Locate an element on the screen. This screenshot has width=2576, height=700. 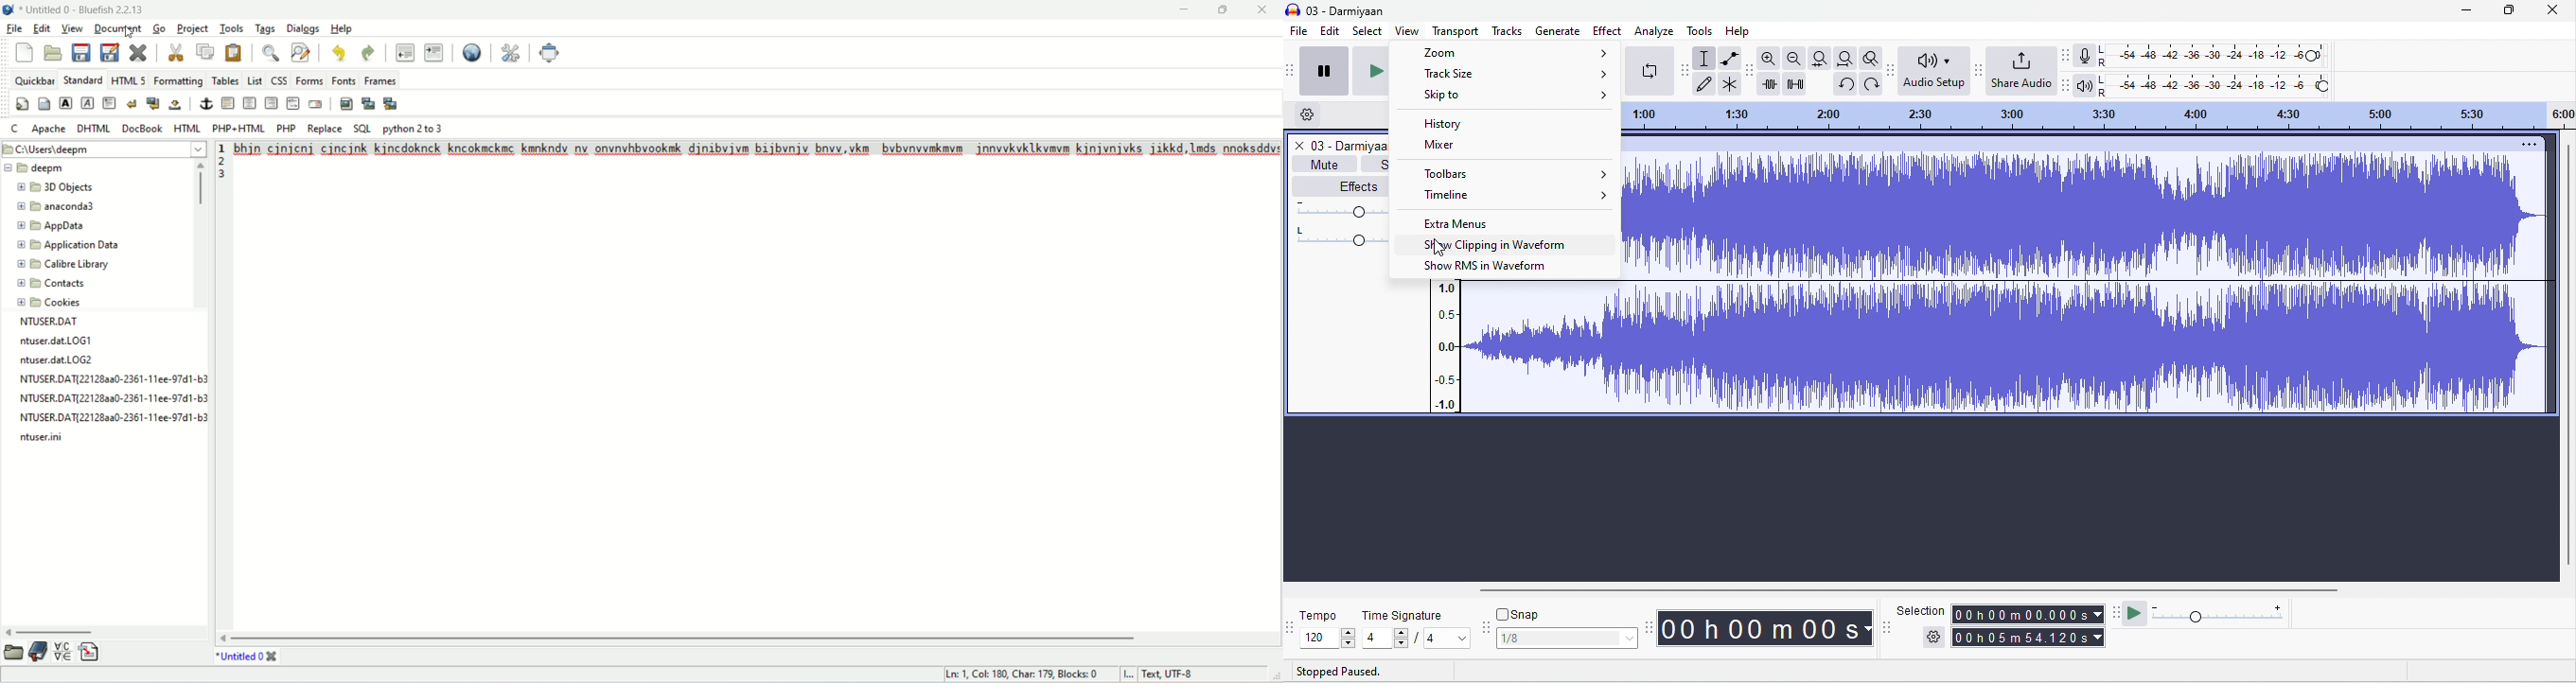
DOCBOOK is located at coordinates (144, 127).